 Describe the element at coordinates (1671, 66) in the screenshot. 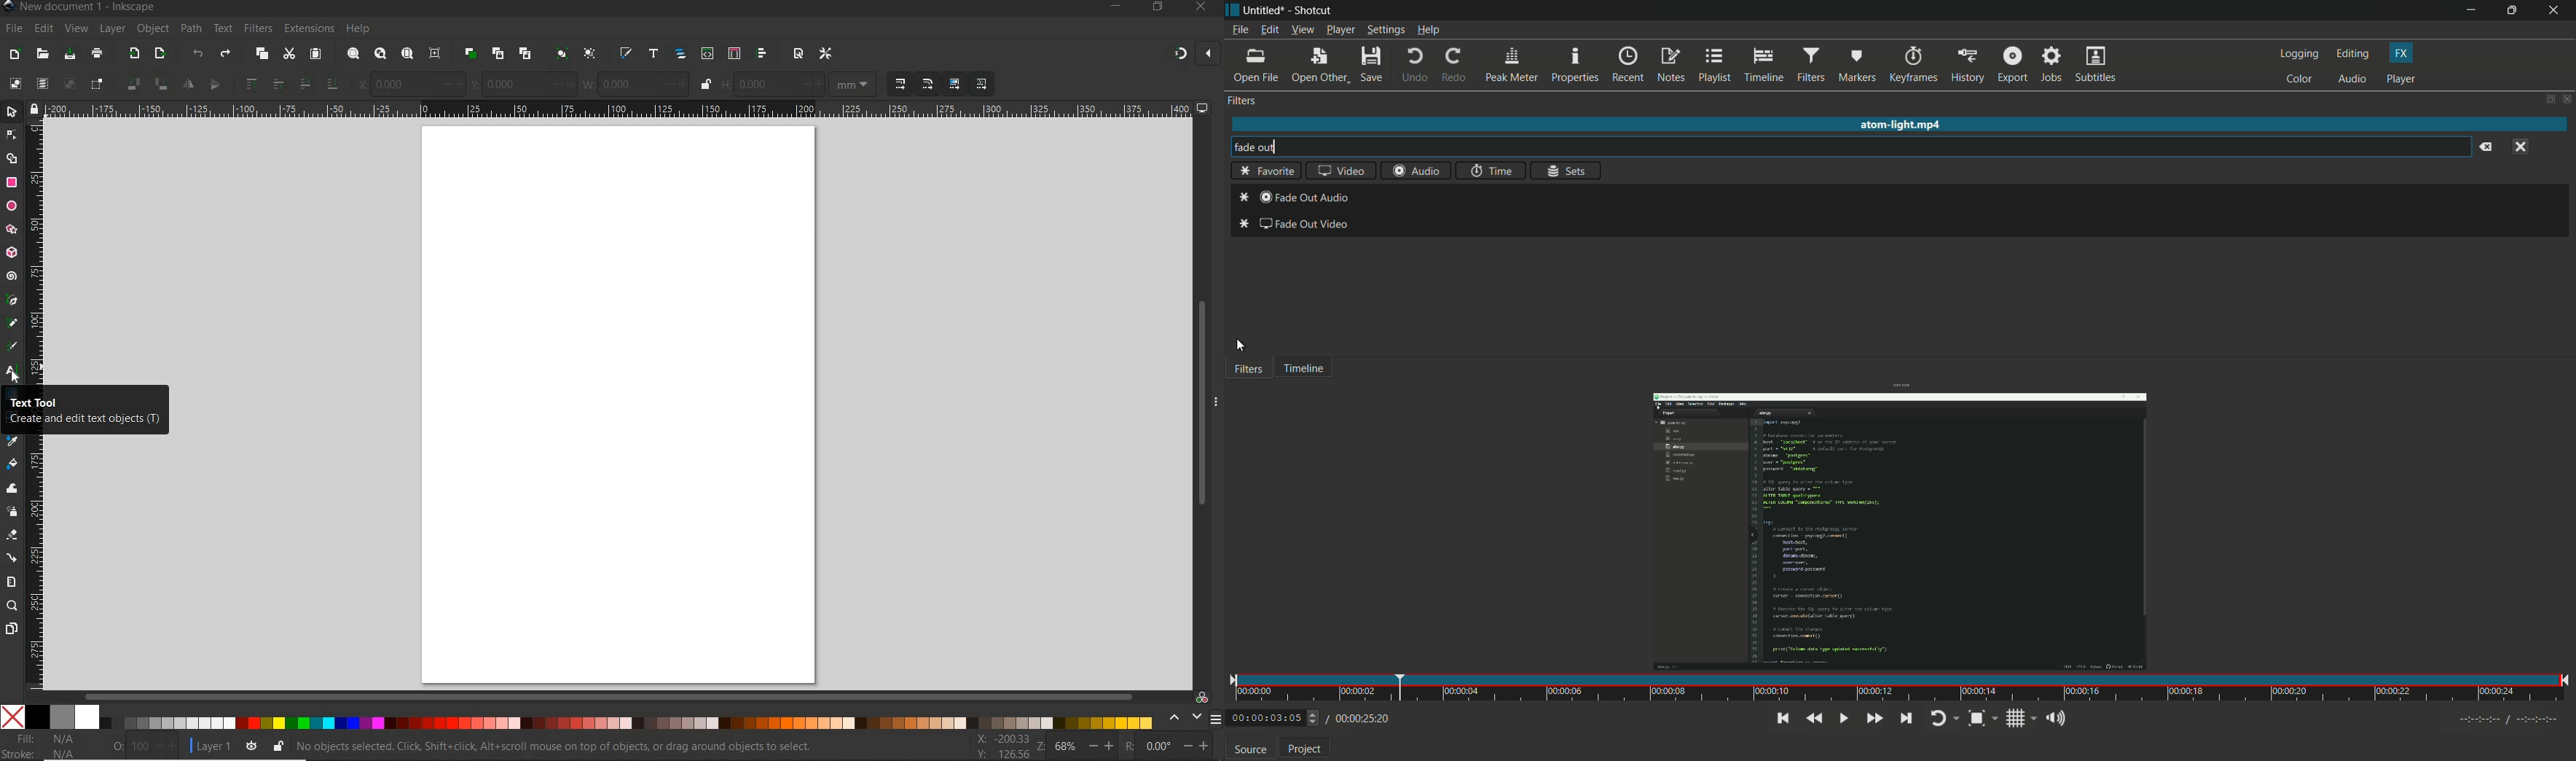

I see `notes` at that location.